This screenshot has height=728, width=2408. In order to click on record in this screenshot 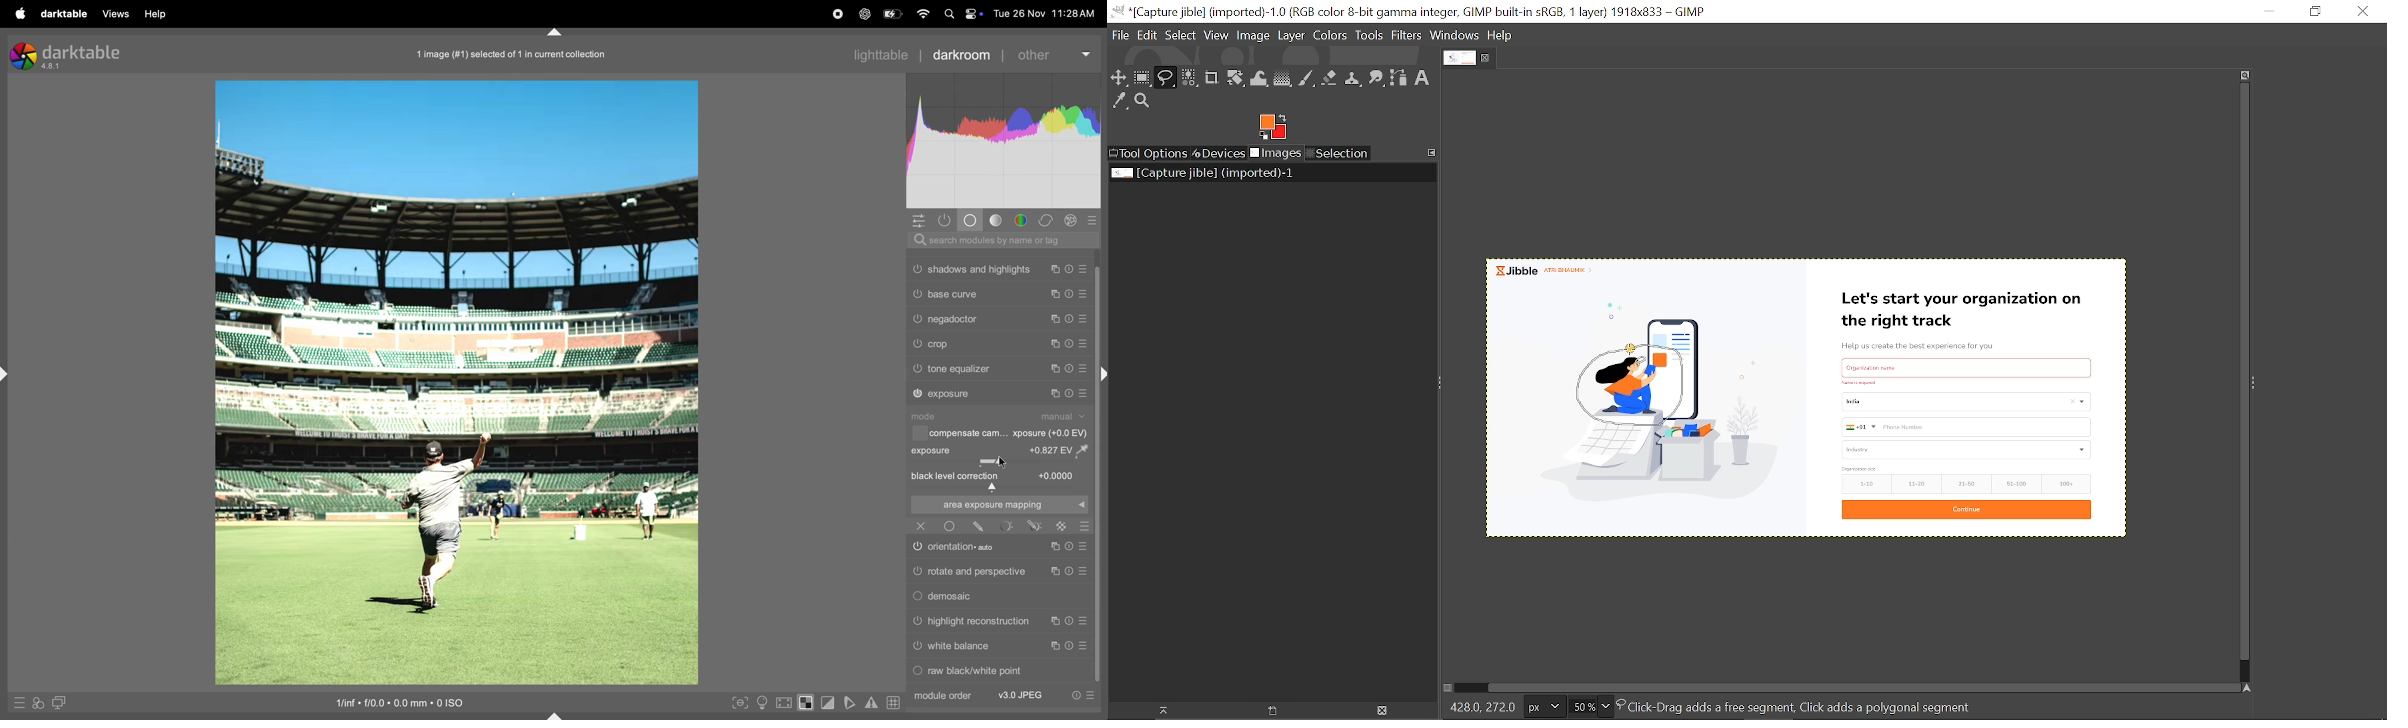, I will do `click(837, 14)`.